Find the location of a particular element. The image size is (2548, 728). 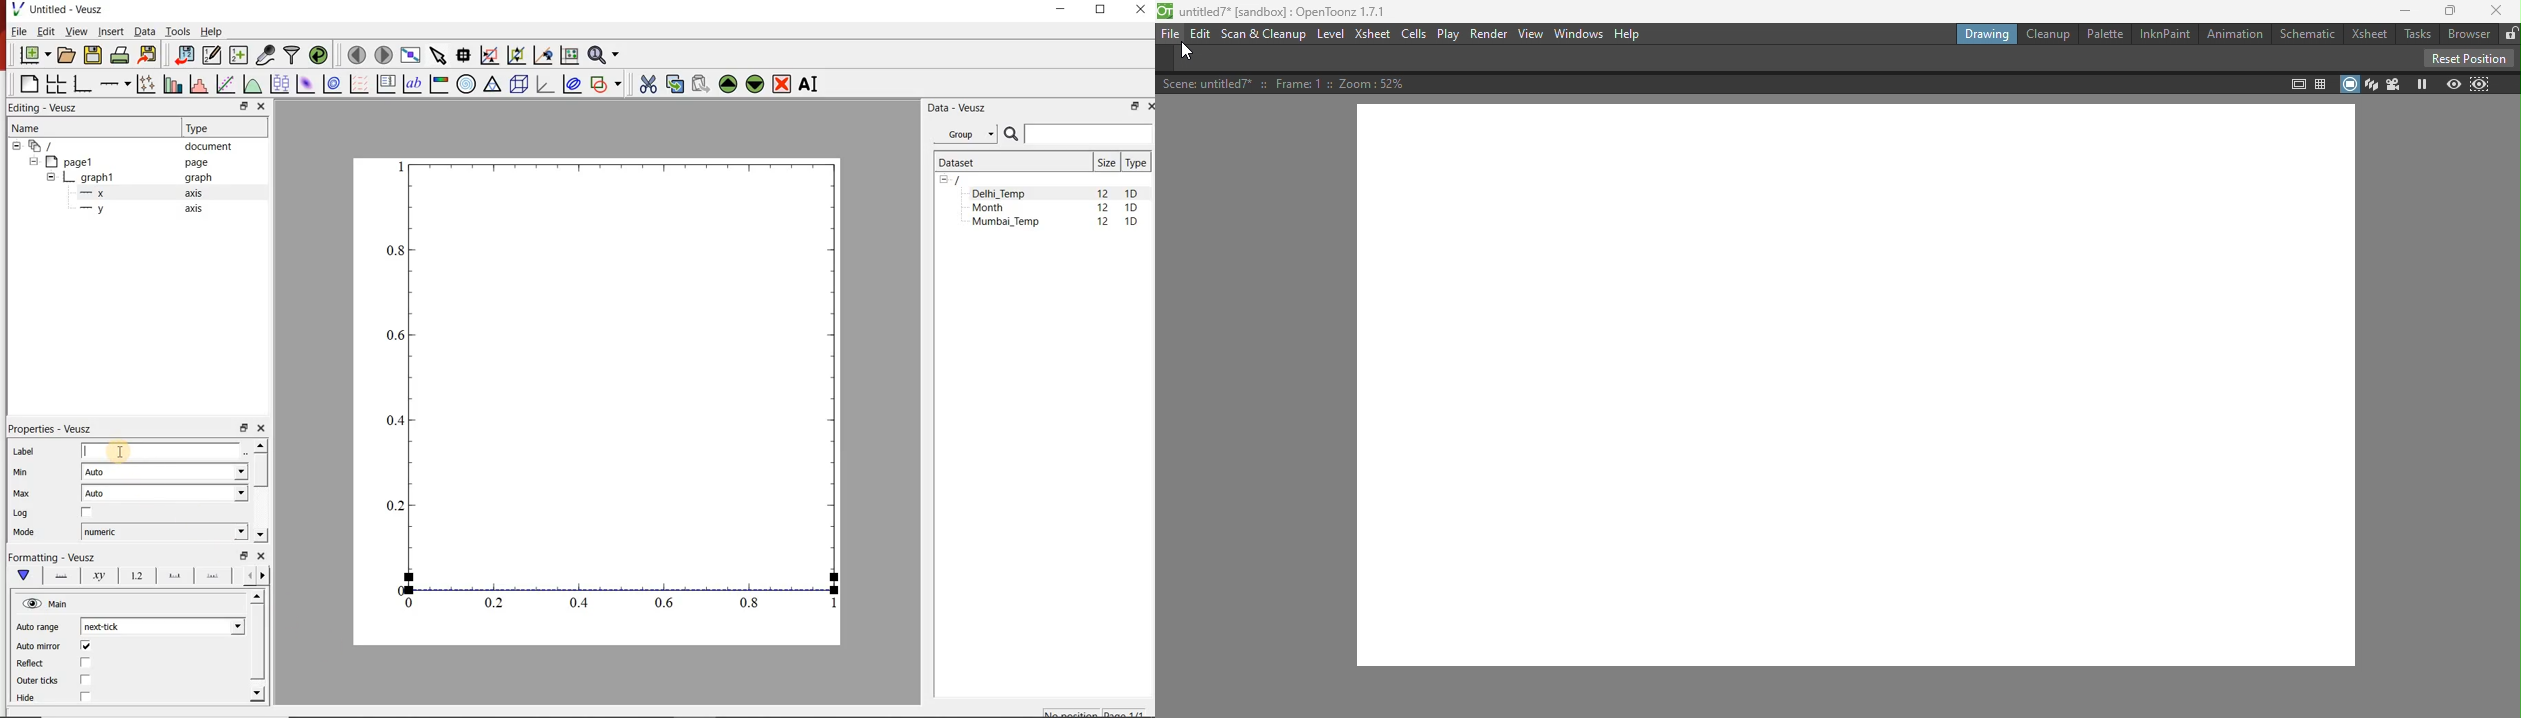

zoom functions menu is located at coordinates (605, 55).